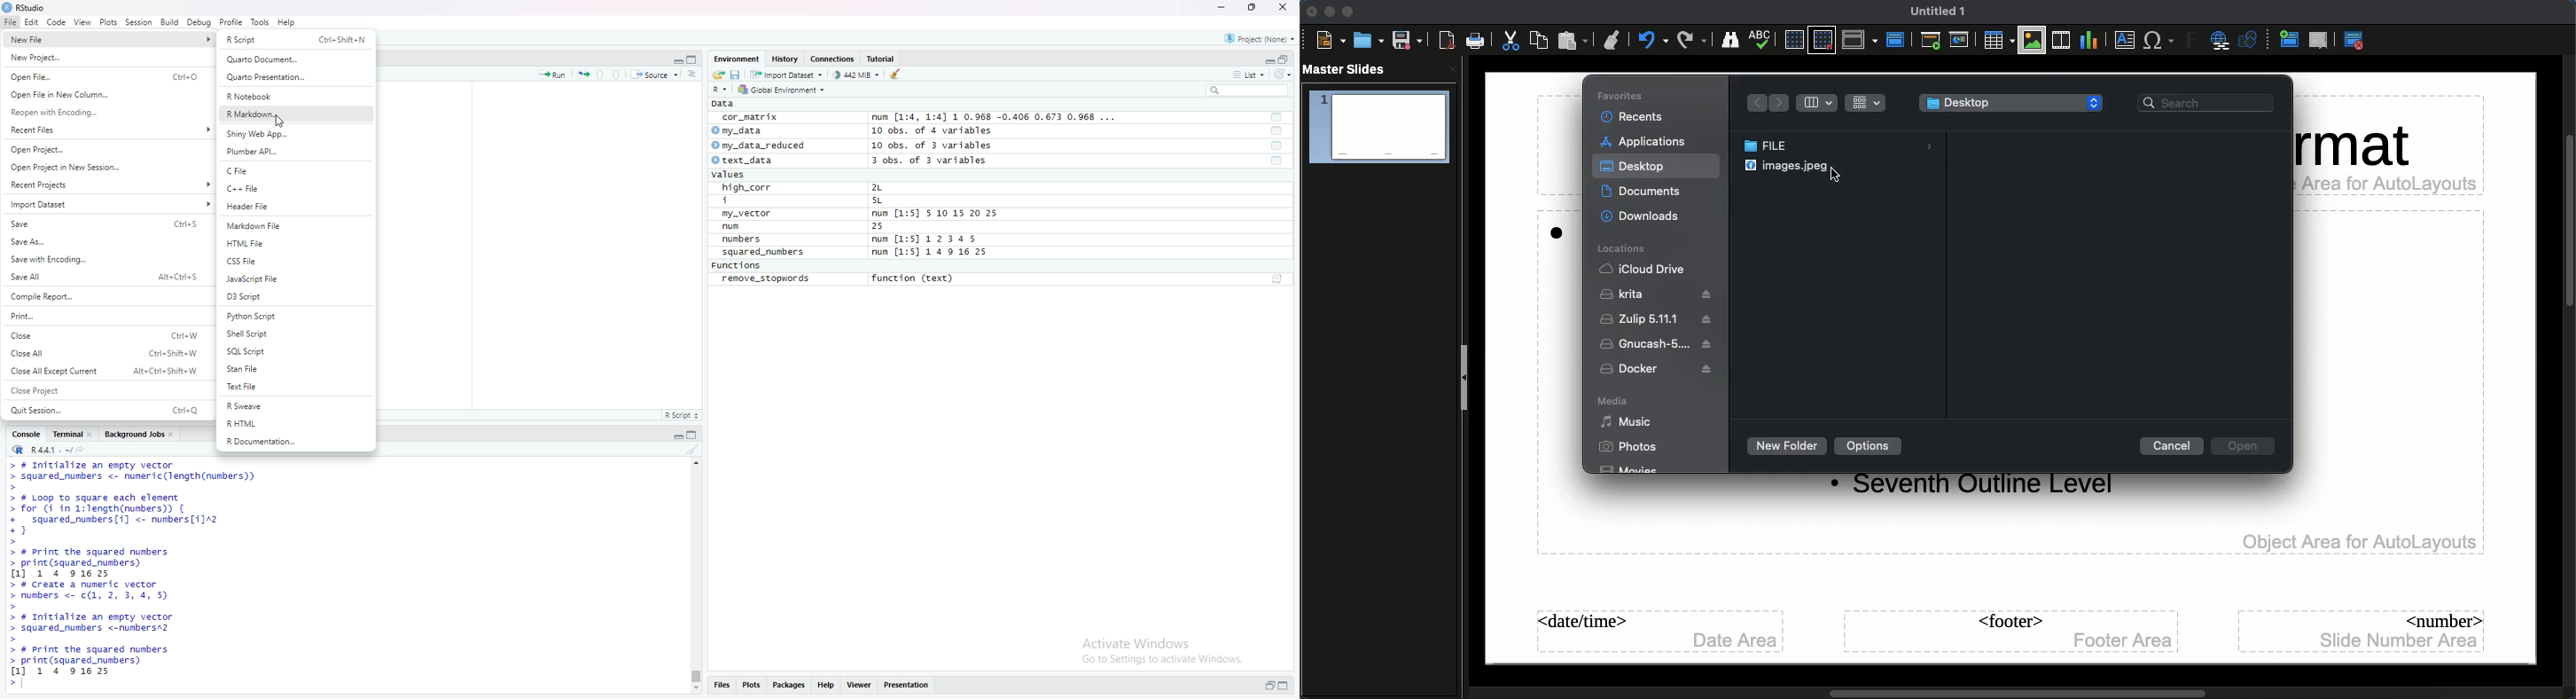  Describe the element at coordinates (692, 436) in the screenshot. I see `maximize` at that location.